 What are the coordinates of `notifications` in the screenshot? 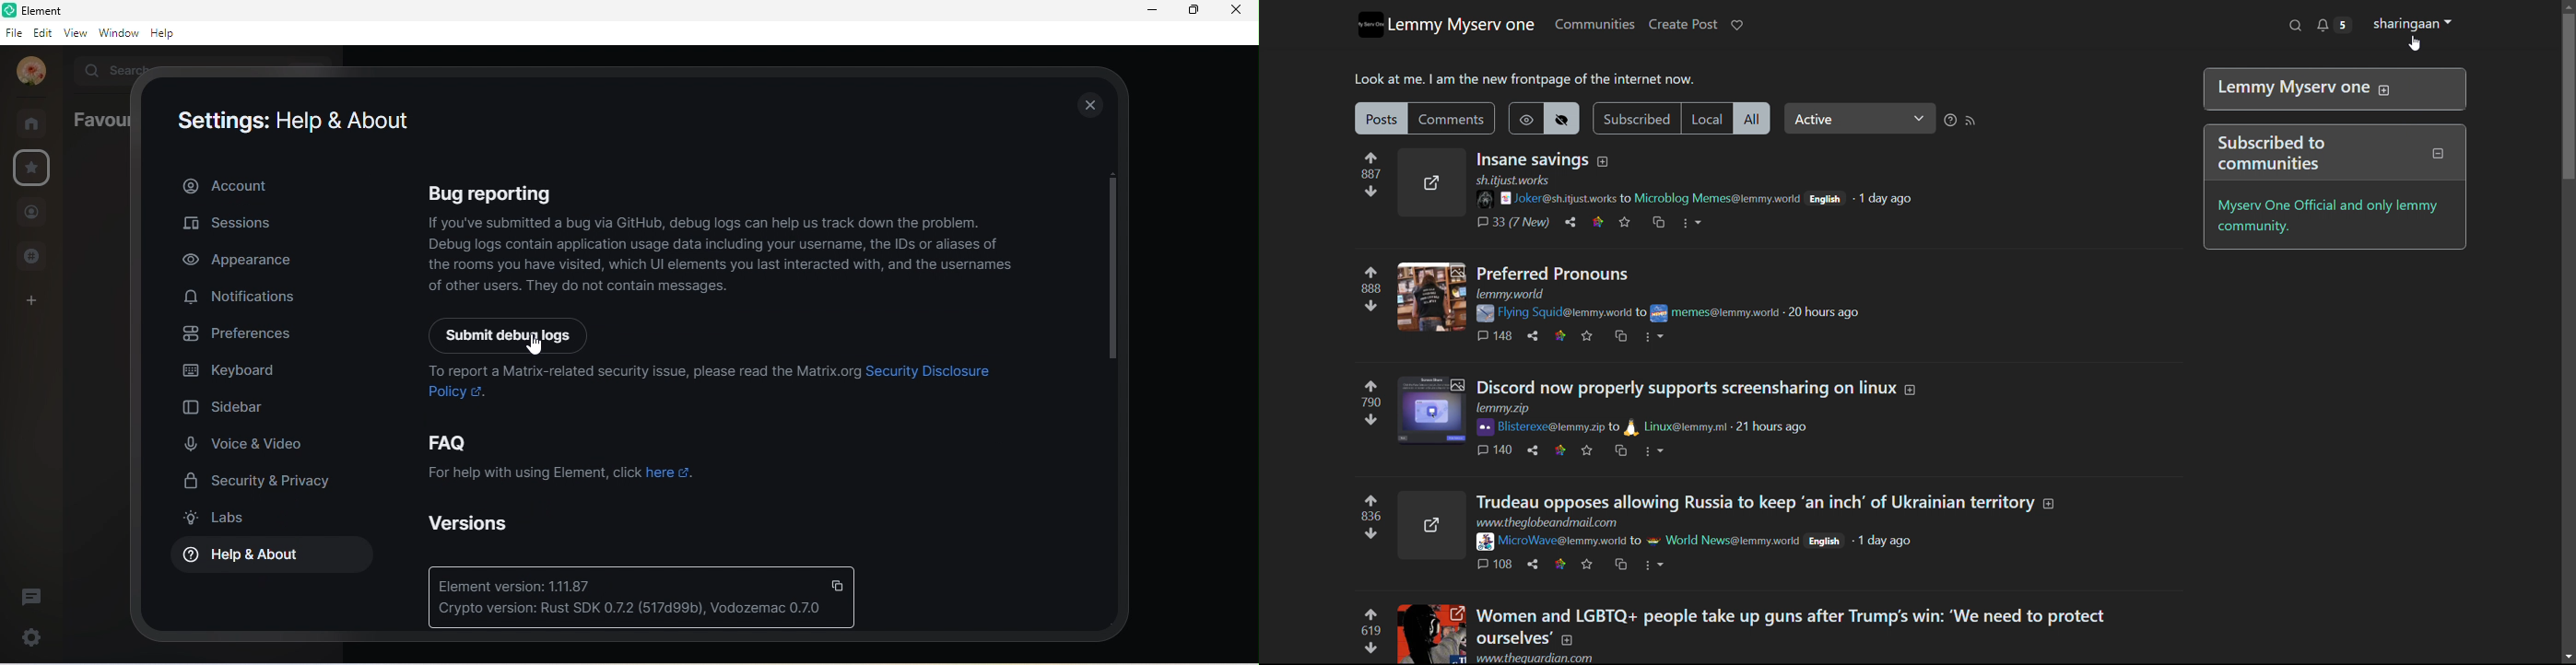 It's located at (241, 298).